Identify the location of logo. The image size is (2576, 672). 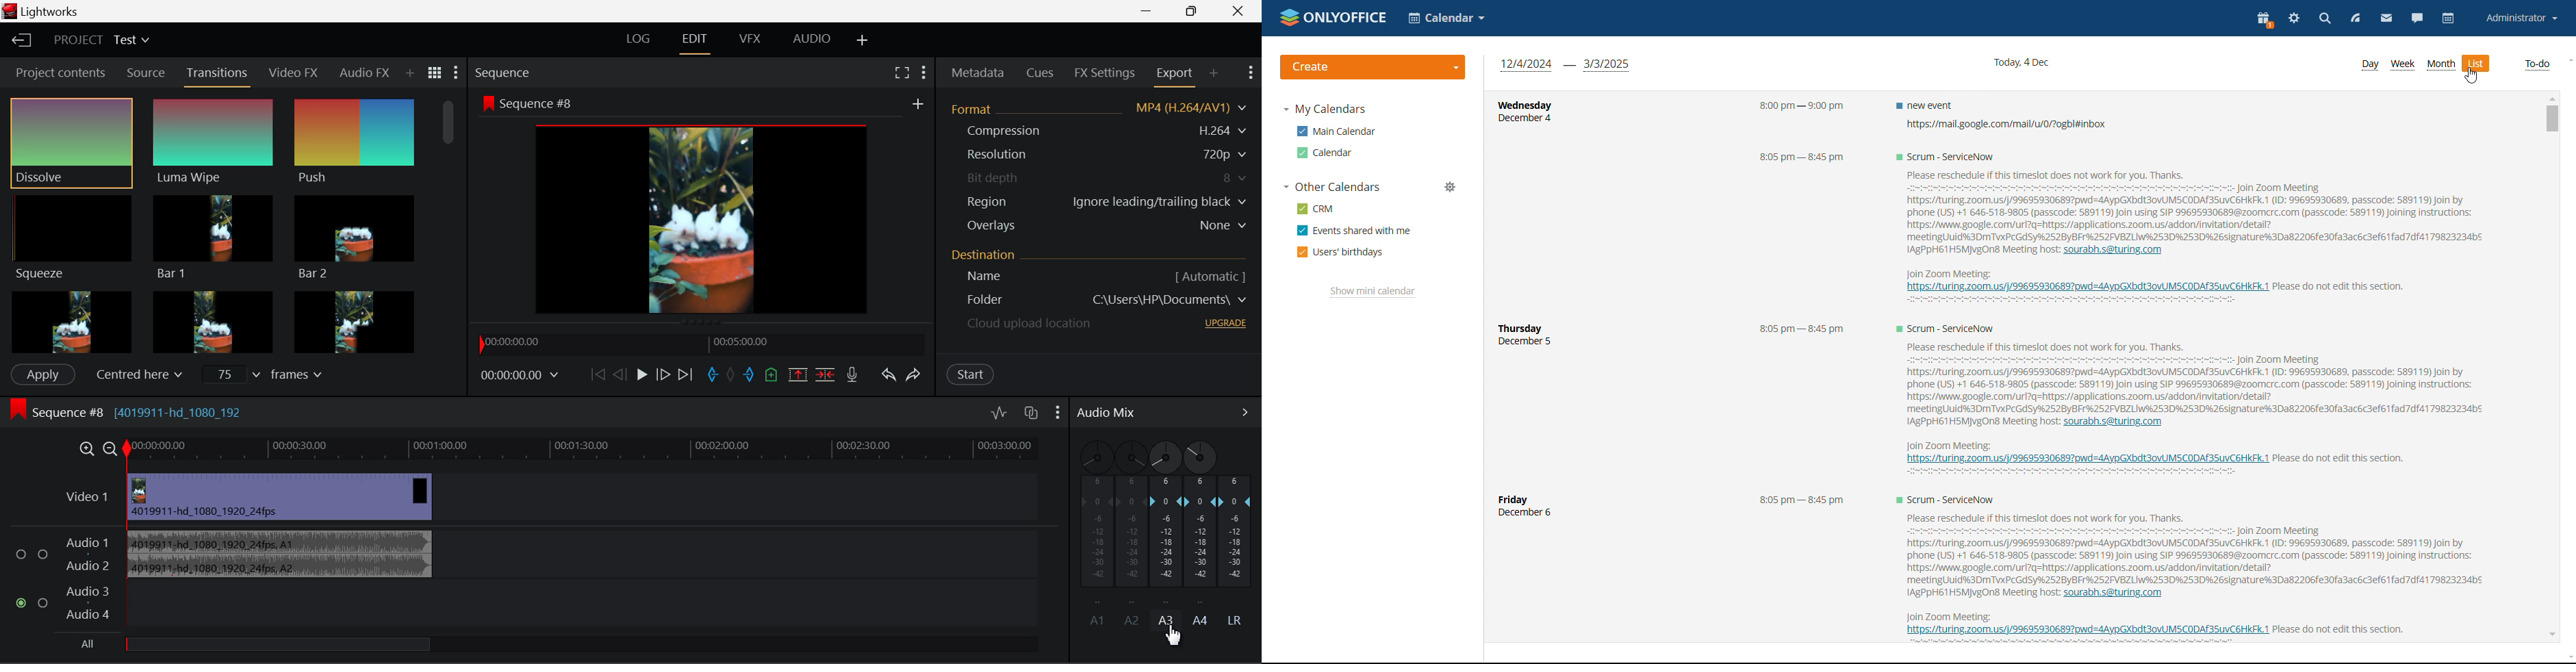
(1334, 17).